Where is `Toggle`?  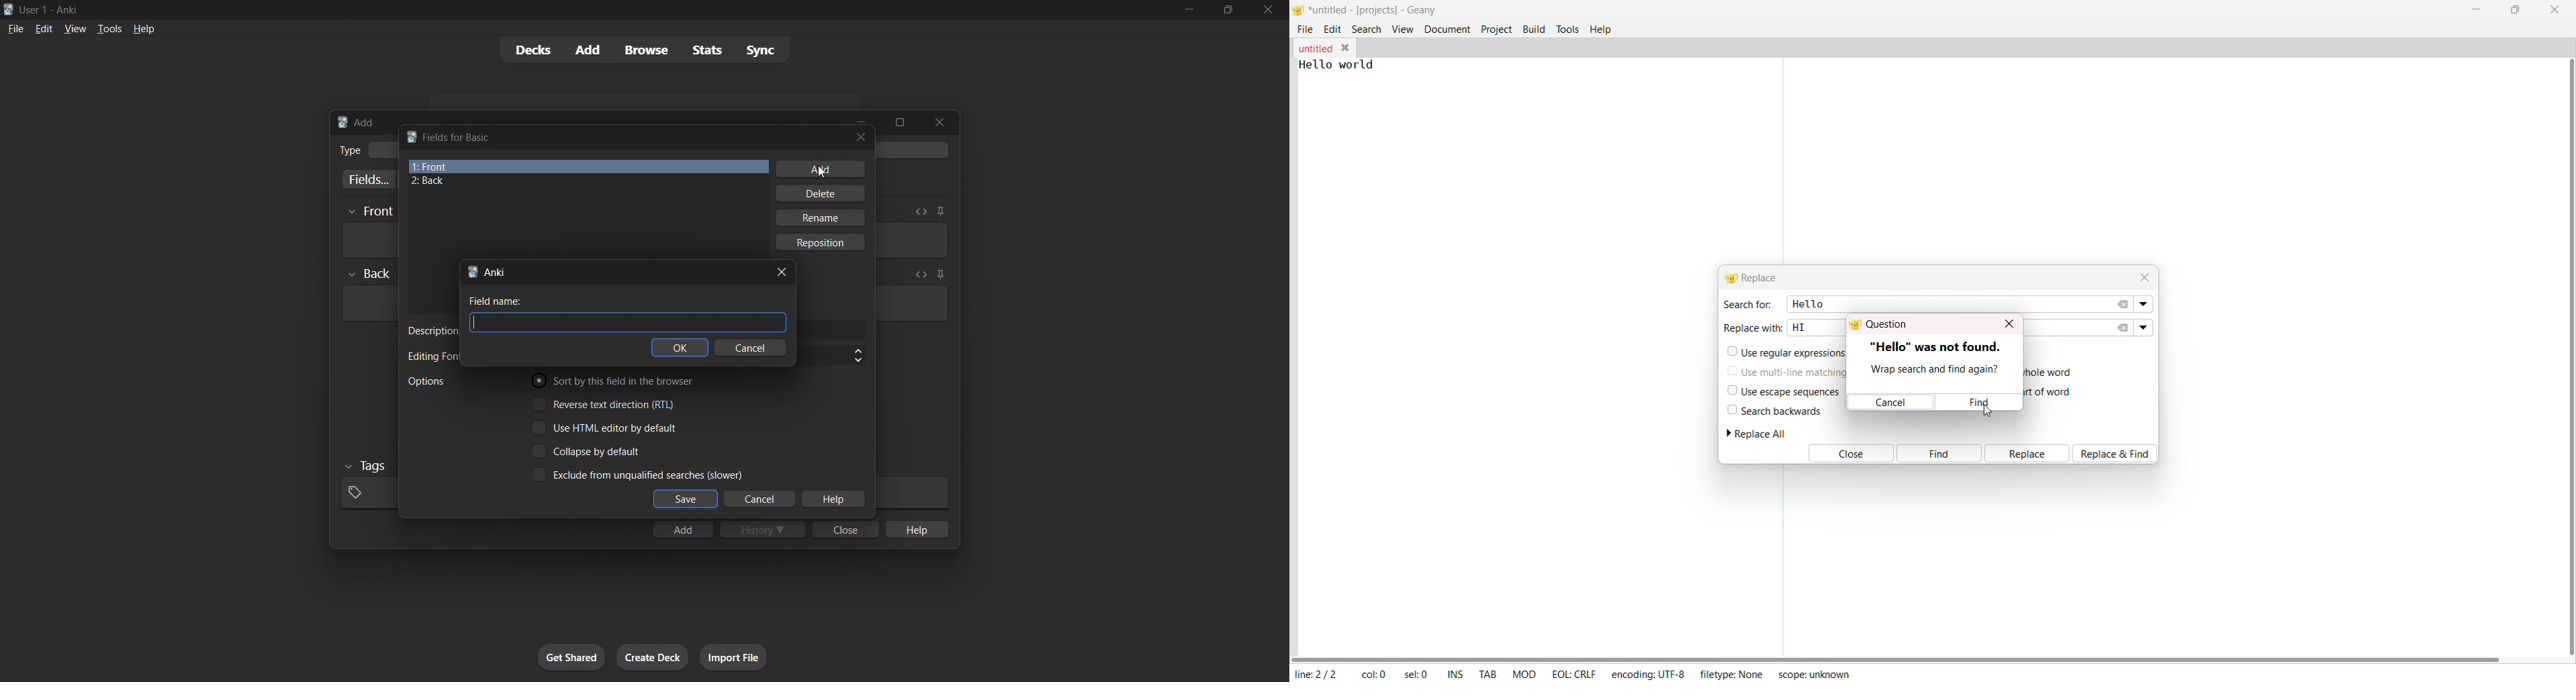
Toggle is located at coordinates (618, 380).